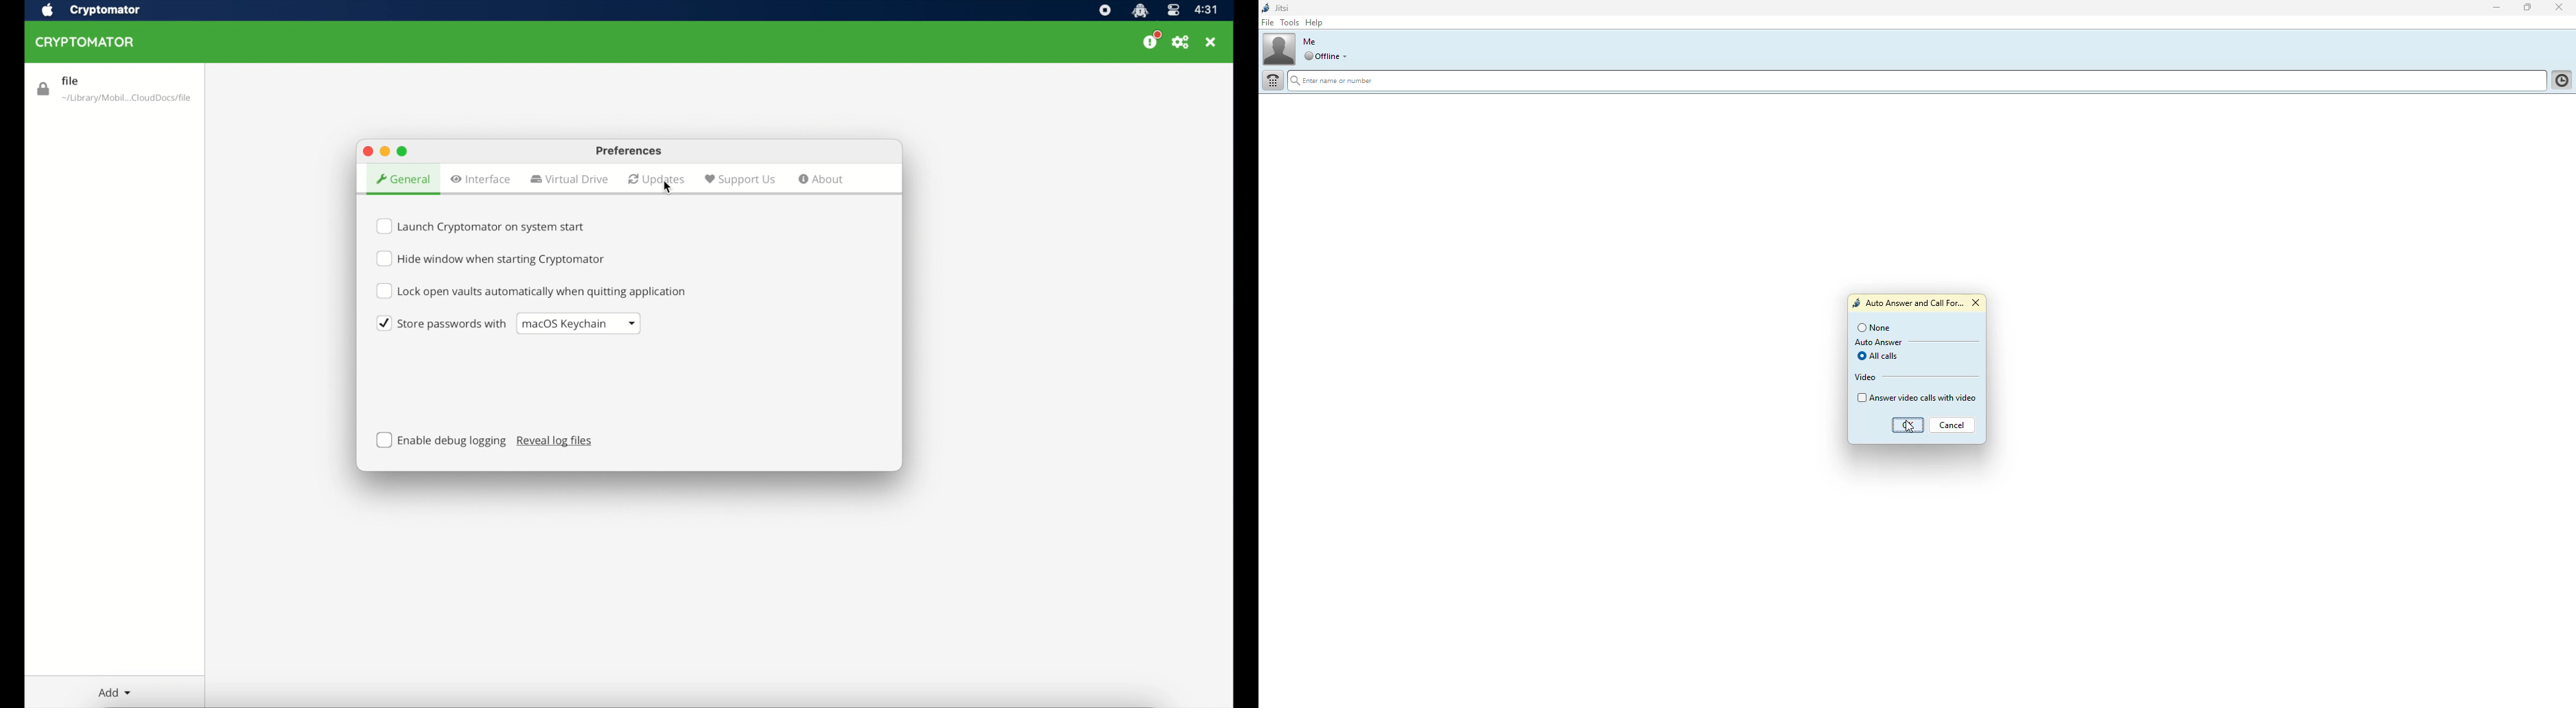 Image resolution: width=2576 pixels, height=728 pixels. I want to click on all calls, so click(1881, 355).